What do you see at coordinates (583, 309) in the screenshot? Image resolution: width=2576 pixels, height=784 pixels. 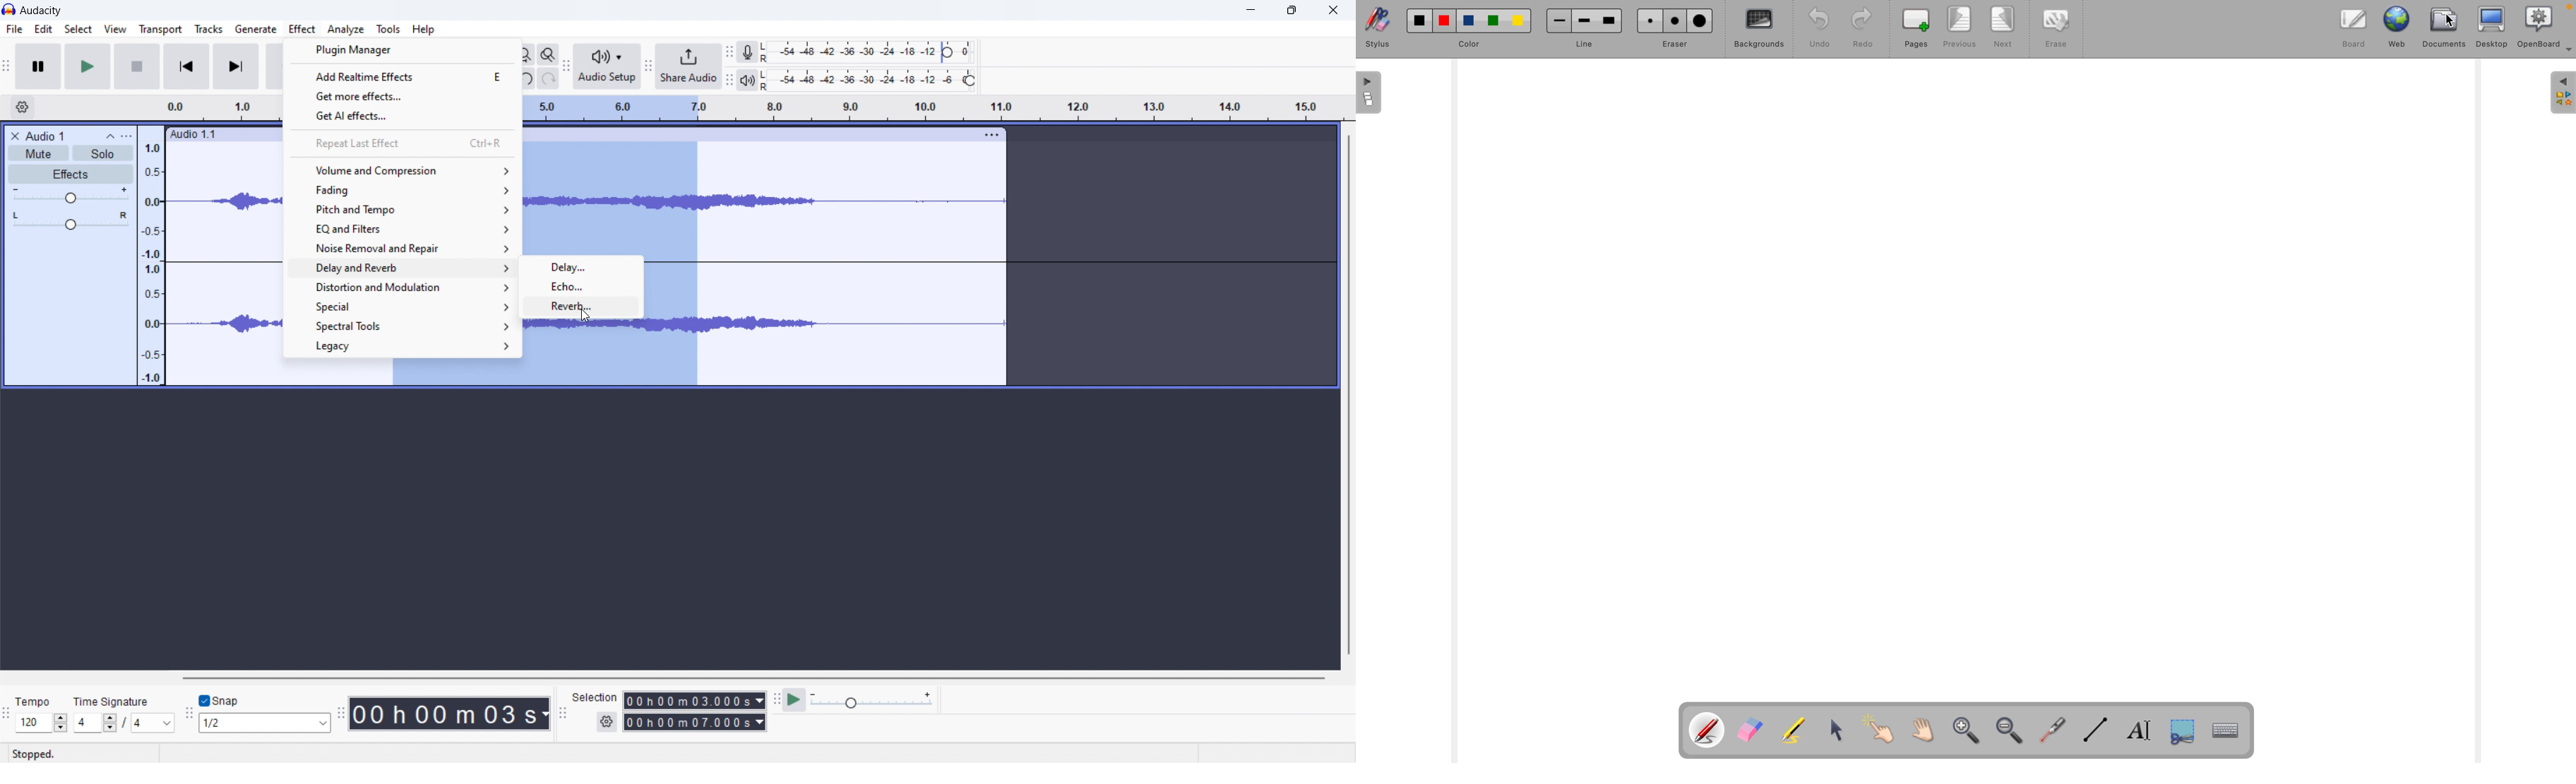 I see `reverb...` at bounding box center [583, 309].